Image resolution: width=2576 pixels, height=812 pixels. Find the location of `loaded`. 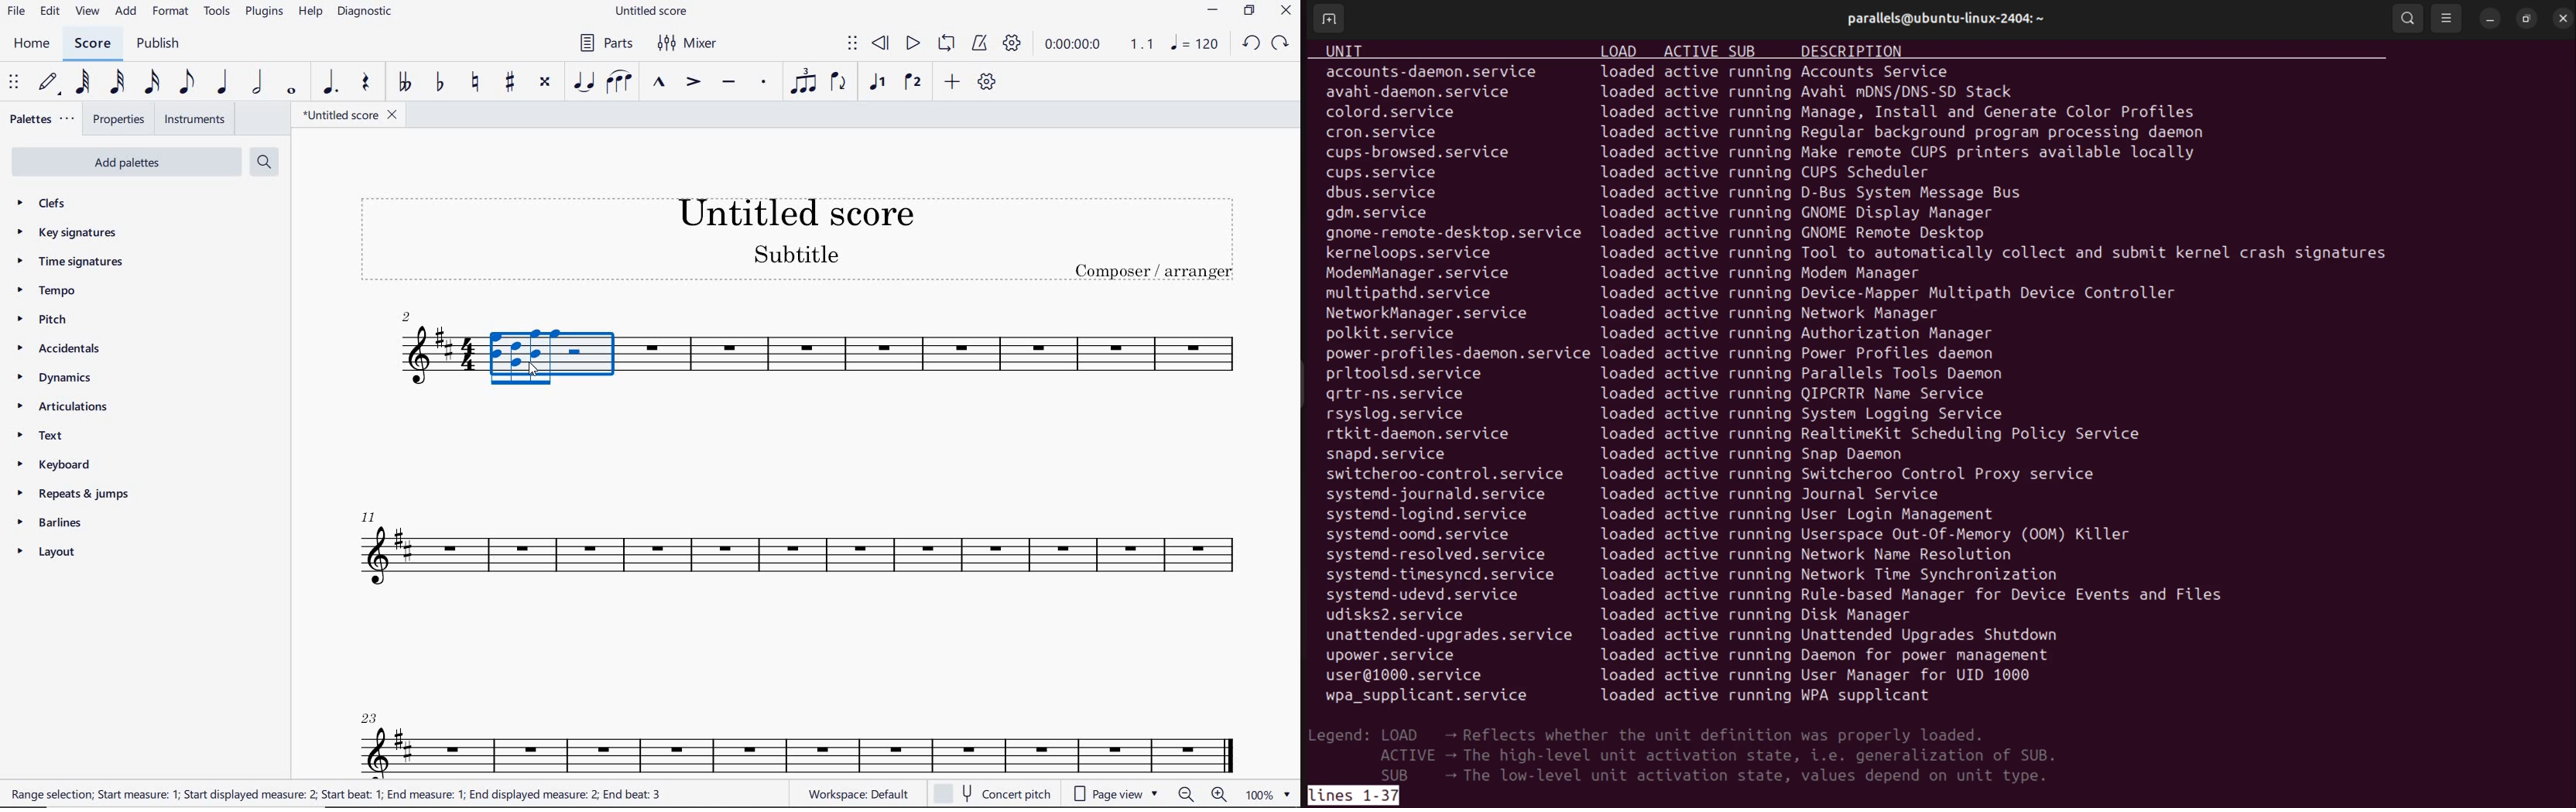

loaded is located at coordinates (1626, 597).